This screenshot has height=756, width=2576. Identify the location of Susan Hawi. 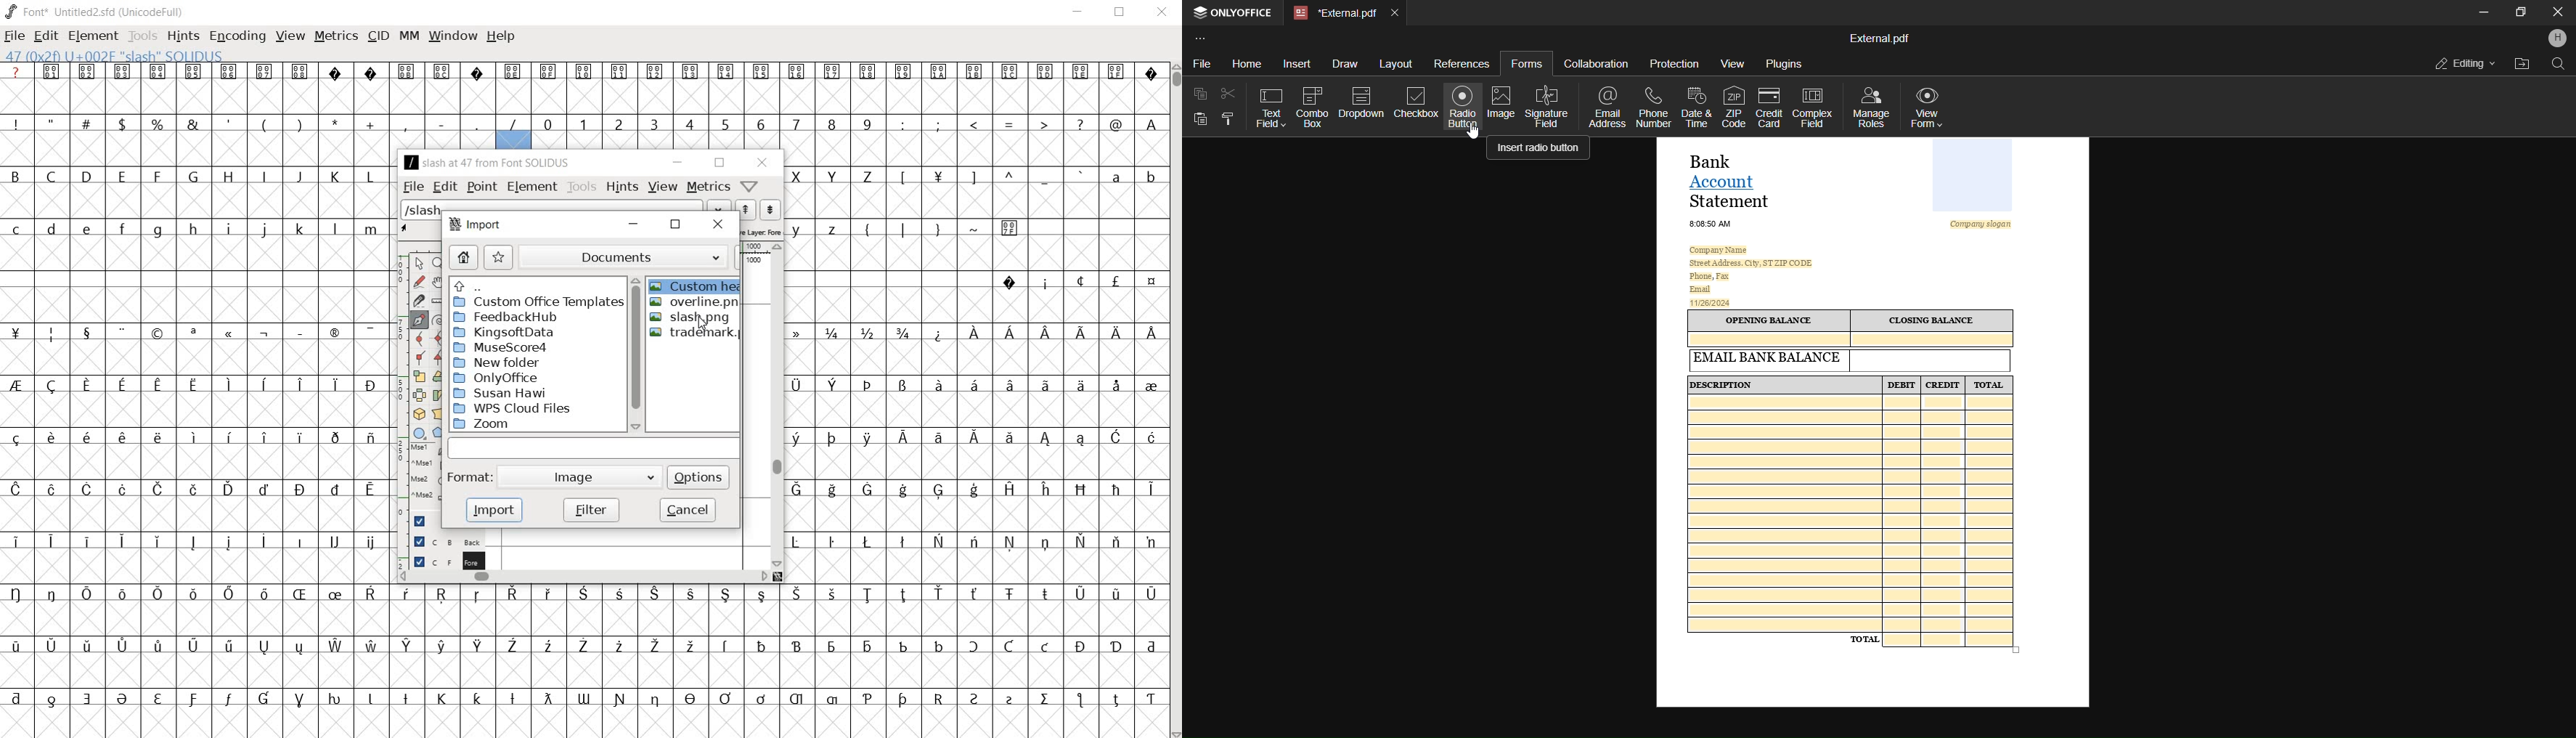
(500, 394).